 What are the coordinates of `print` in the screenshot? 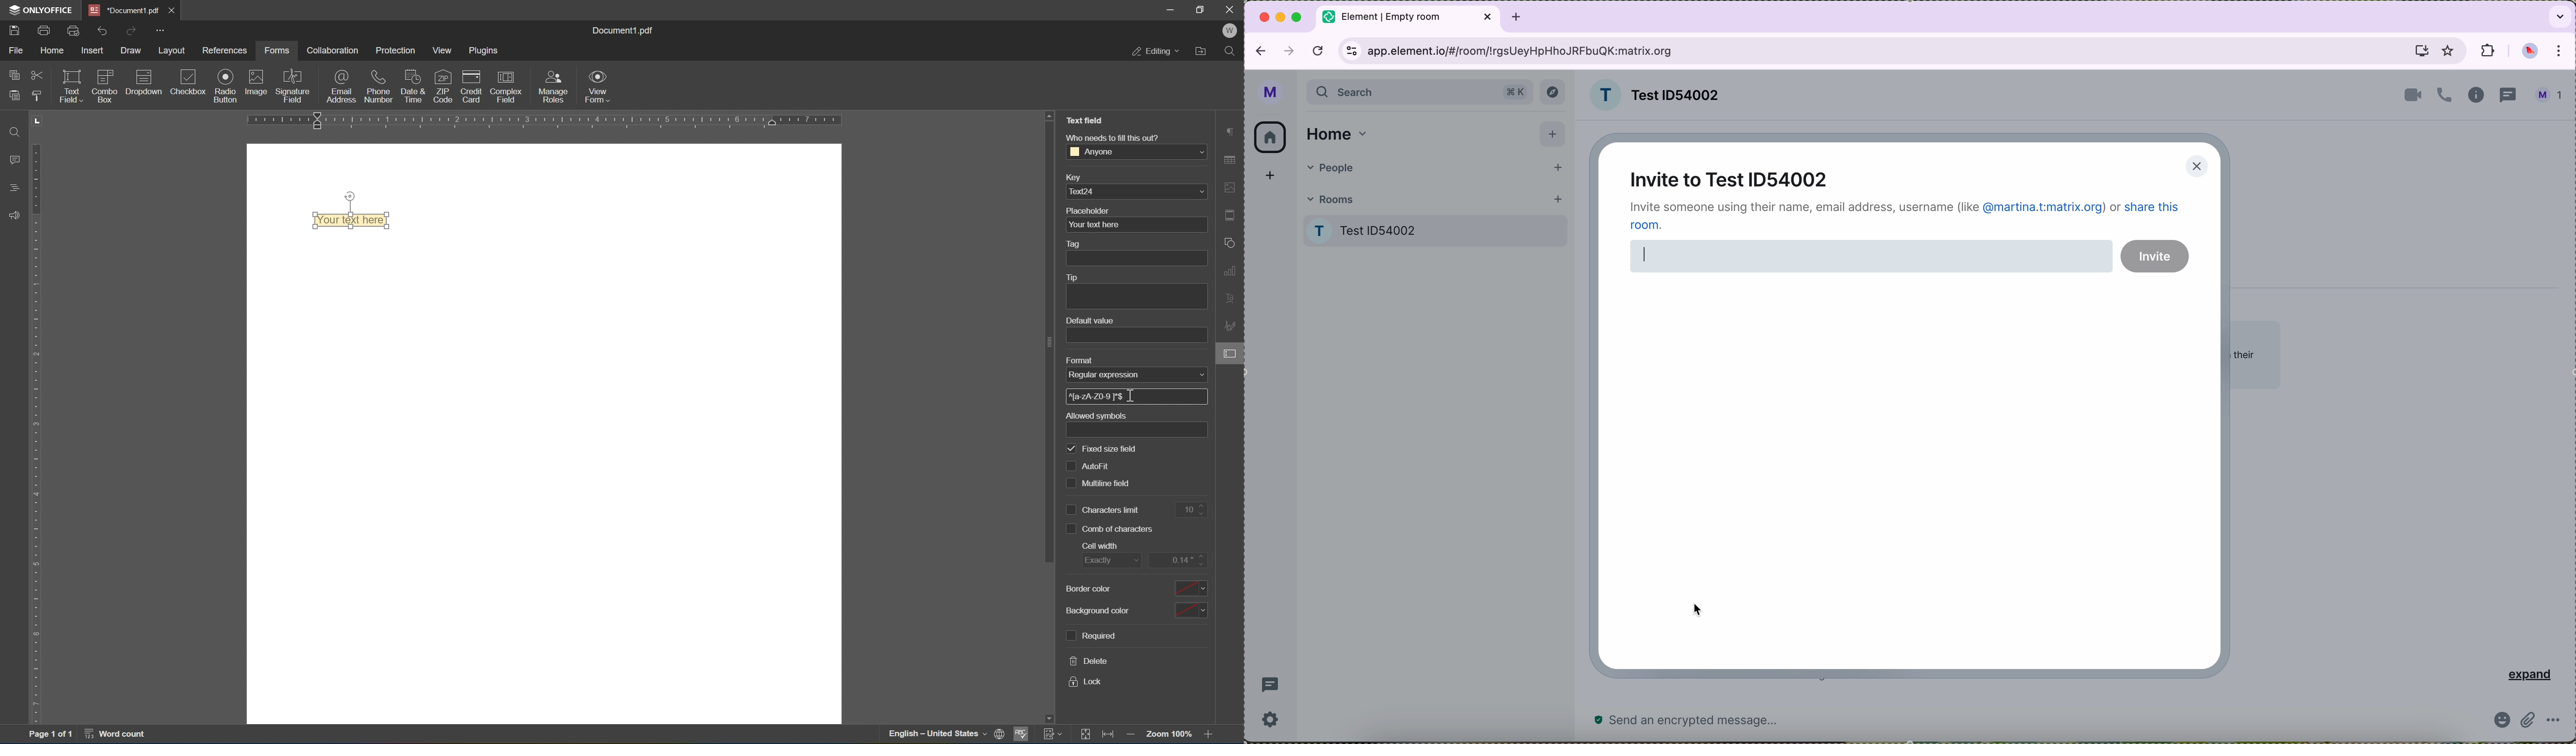 It's located at (44, 32).